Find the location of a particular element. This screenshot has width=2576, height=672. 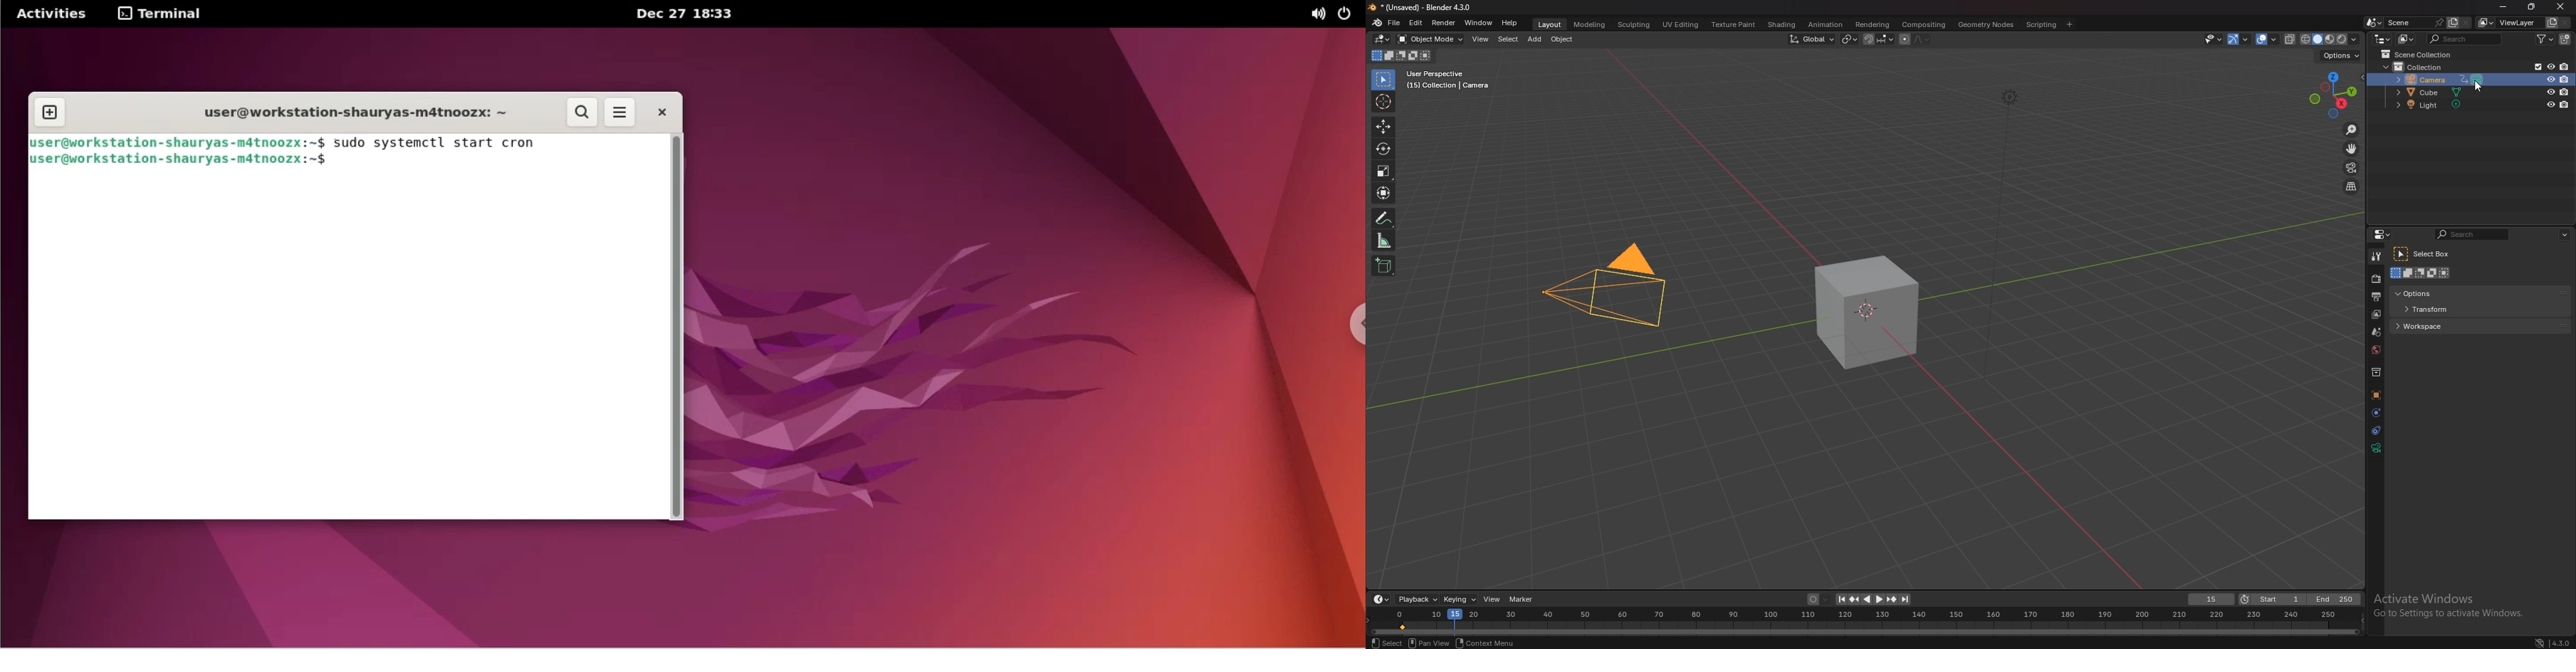

output is located at coordinates (2377, 296).